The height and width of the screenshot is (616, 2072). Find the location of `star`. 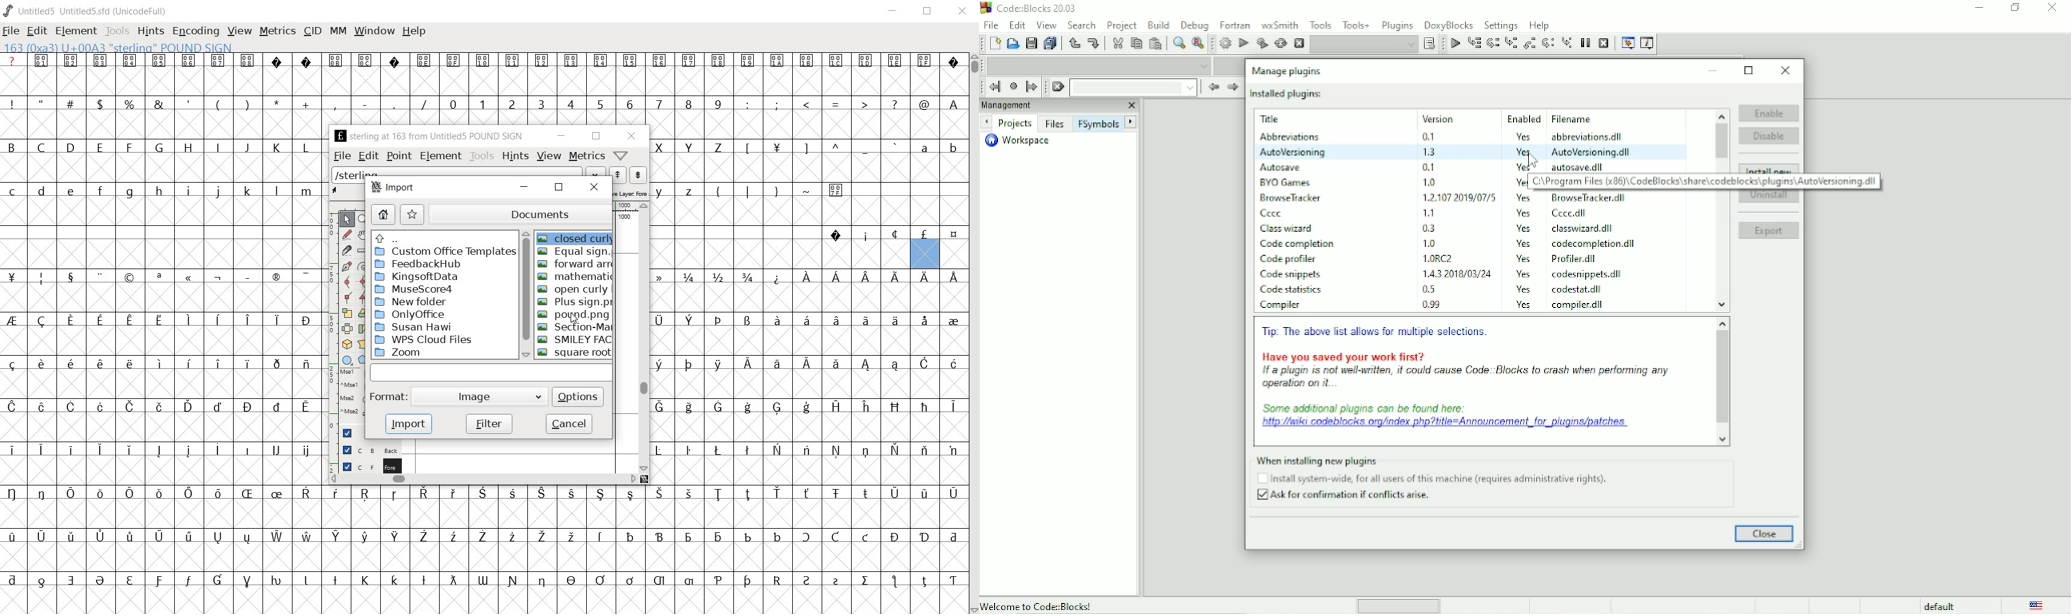

star is located at coordinates (413, 214).